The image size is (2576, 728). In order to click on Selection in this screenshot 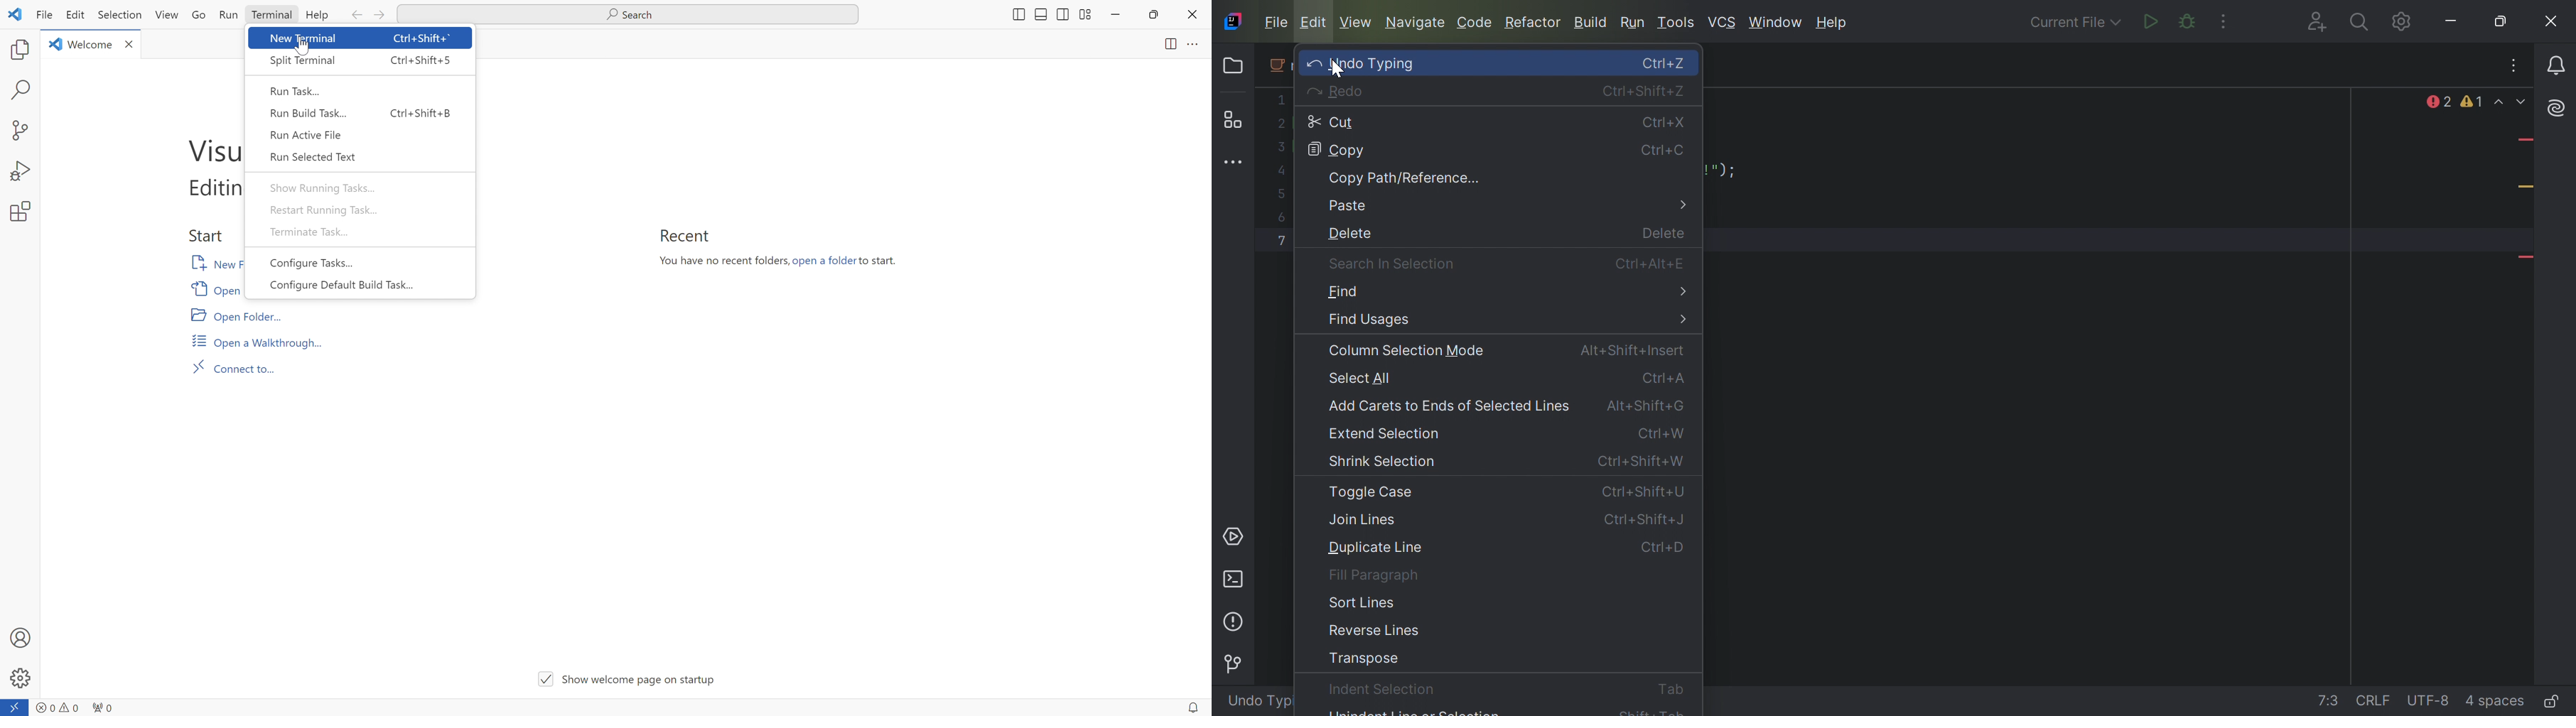, I will do `click(117, 15)`.